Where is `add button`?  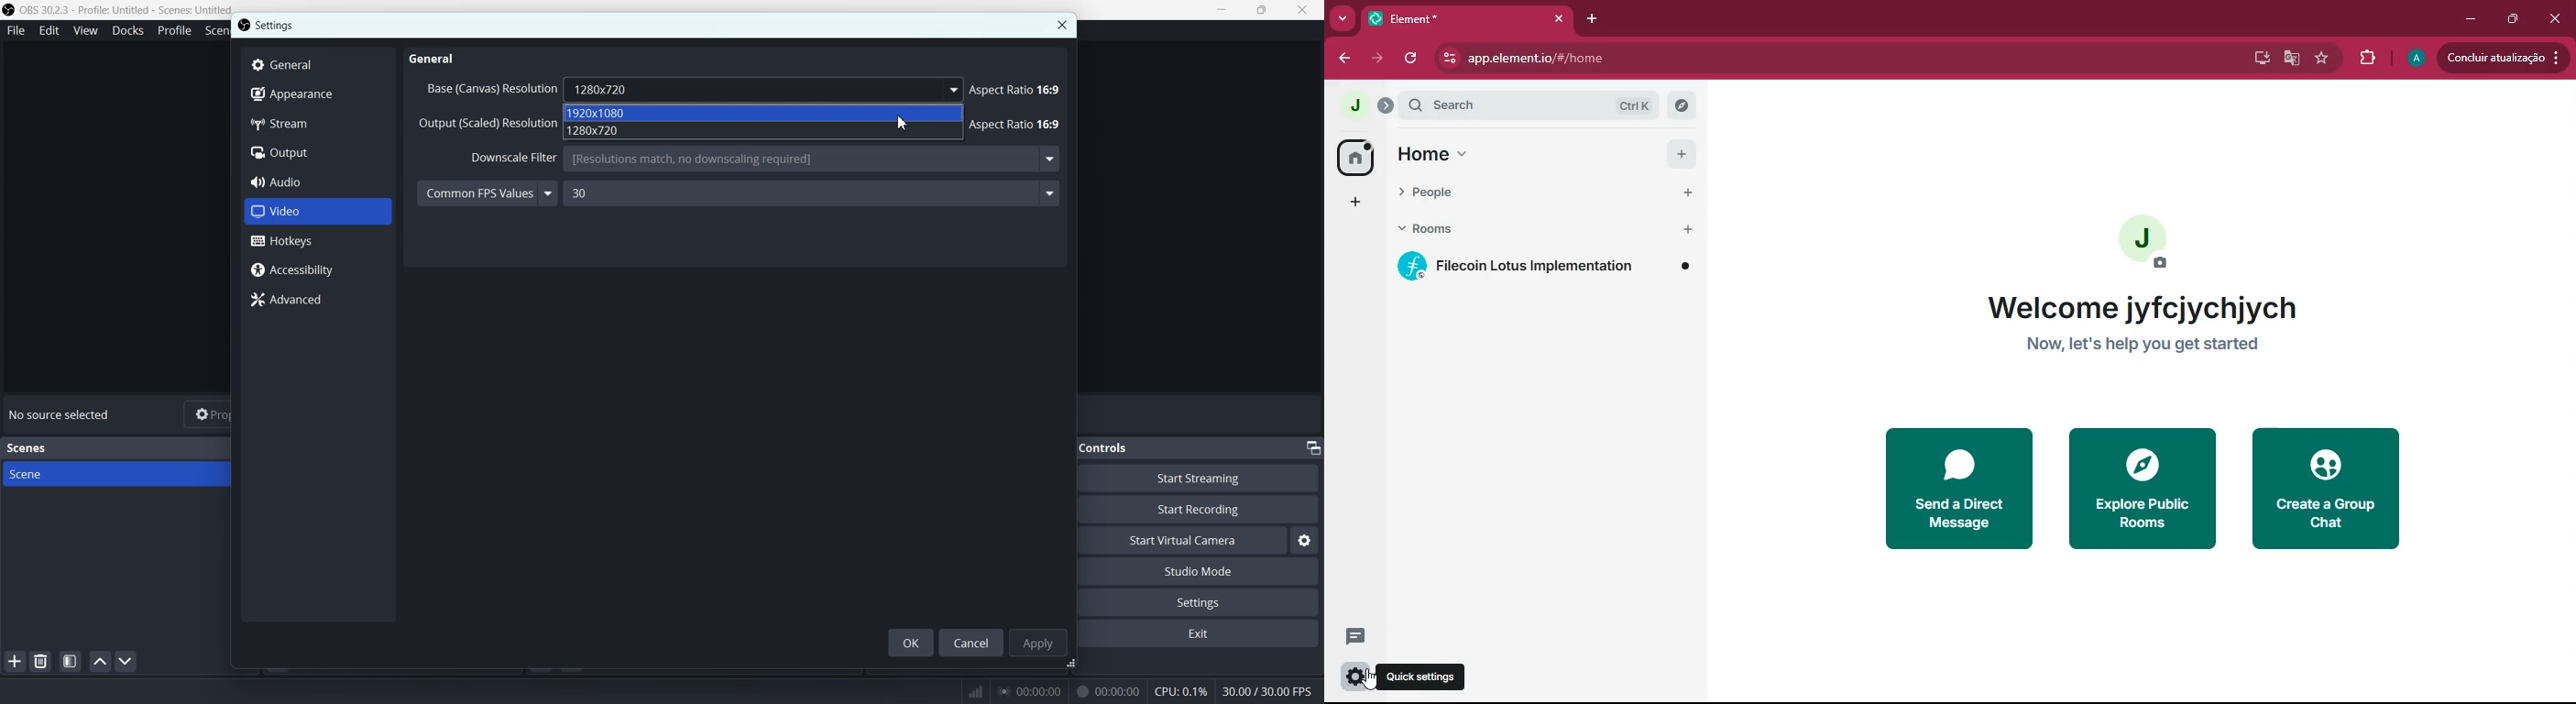
add button is located at coordinates (1681, 154).